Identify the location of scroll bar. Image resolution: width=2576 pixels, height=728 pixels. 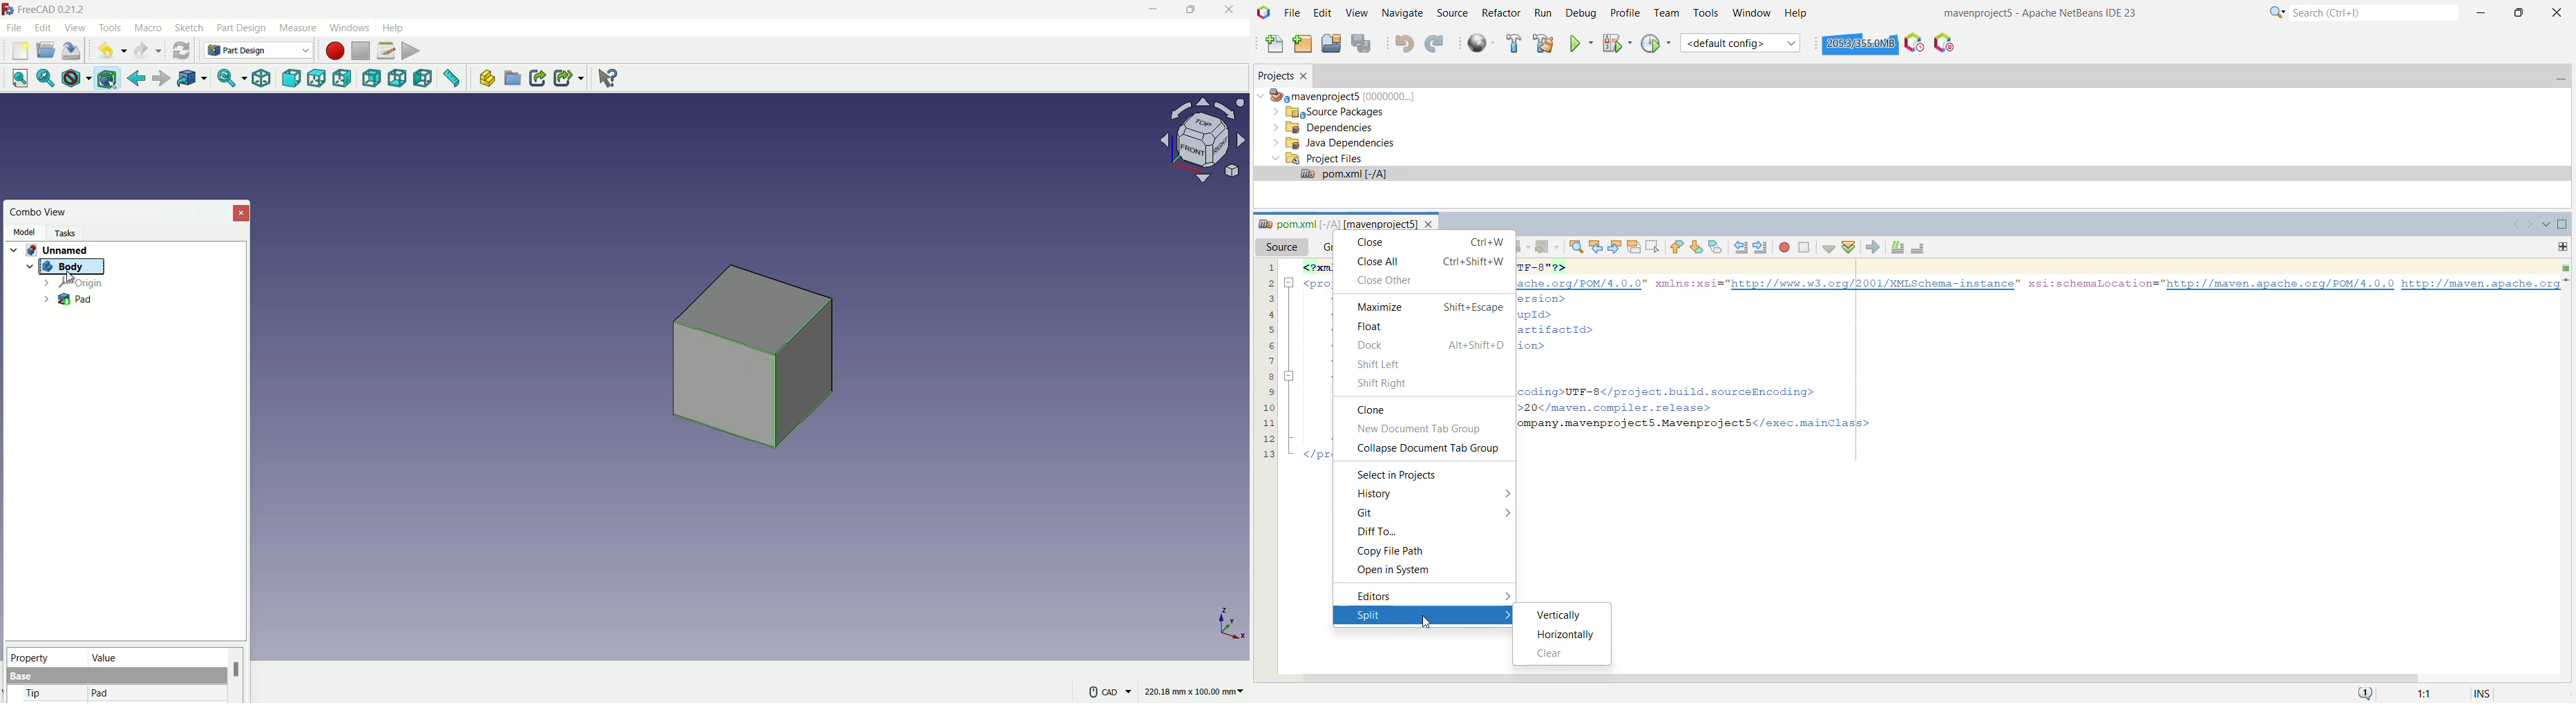
(236, 675).